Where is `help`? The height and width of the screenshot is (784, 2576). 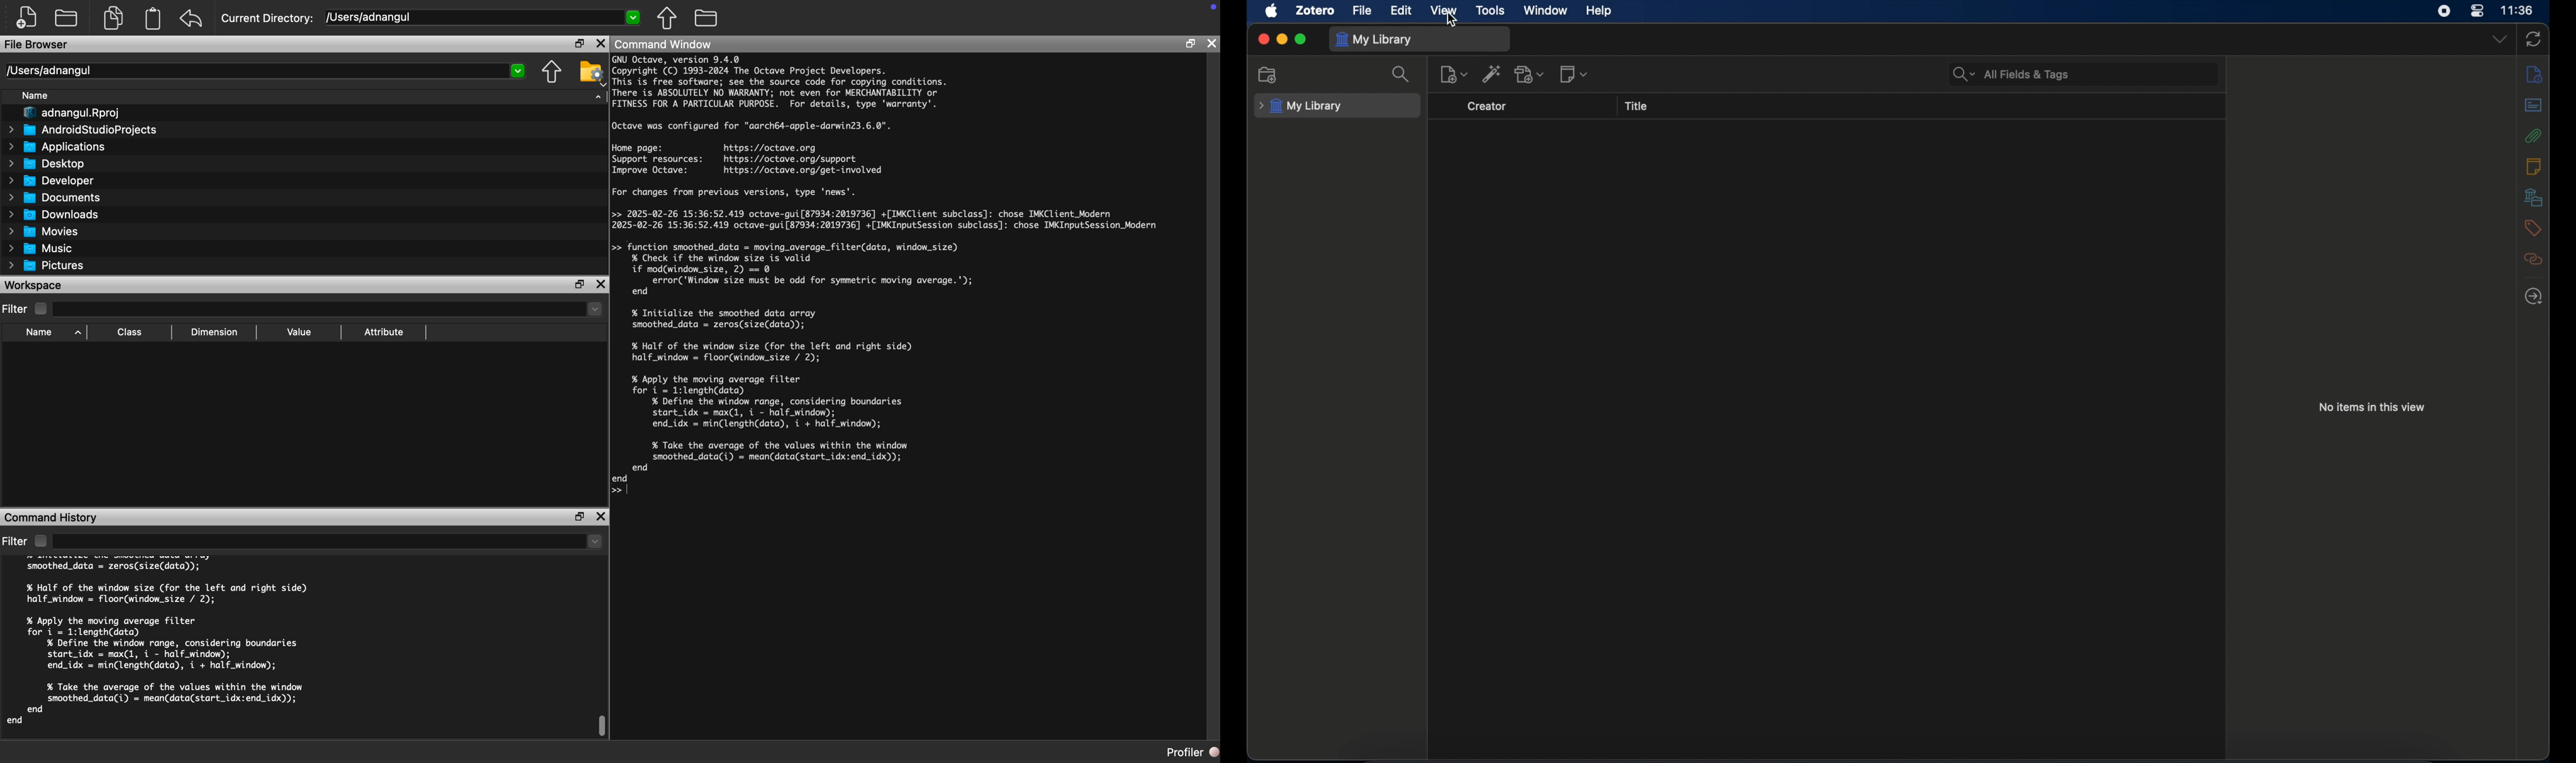
help is located at coordinates (1599, 11).